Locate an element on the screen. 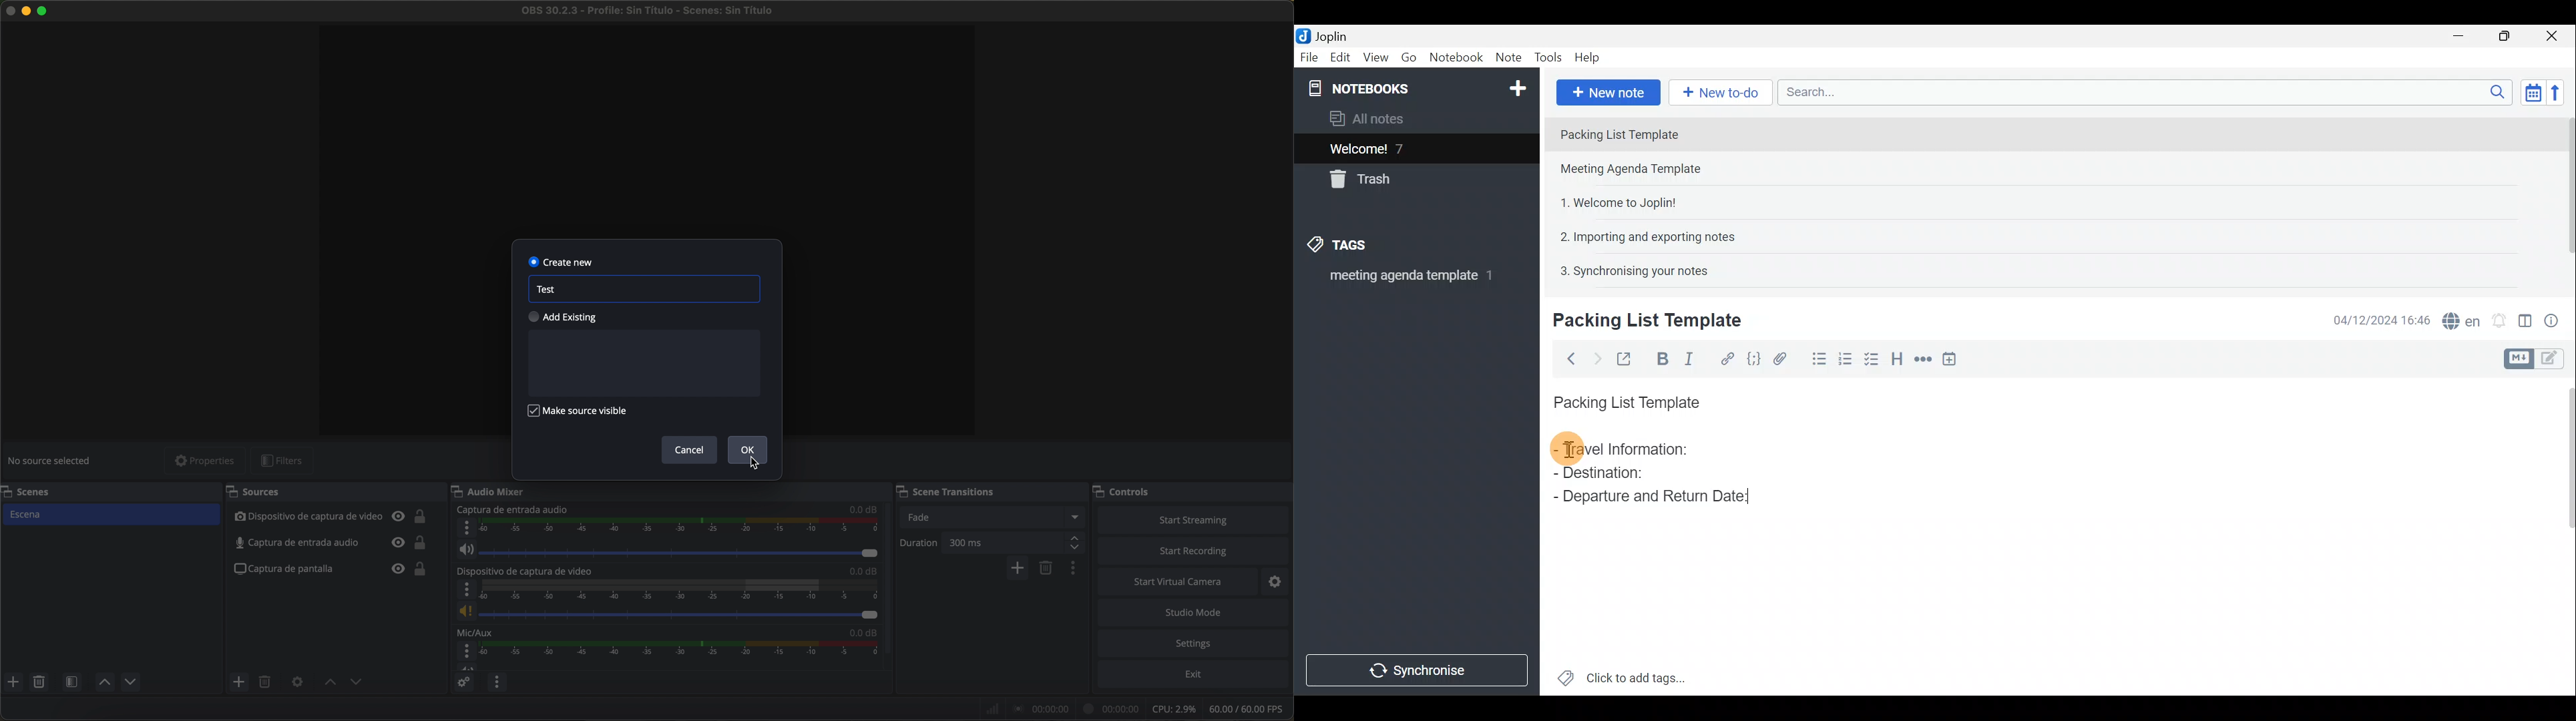 This screenshot has width=2576, height=728. Forward is located at coordinates (1594, 357).